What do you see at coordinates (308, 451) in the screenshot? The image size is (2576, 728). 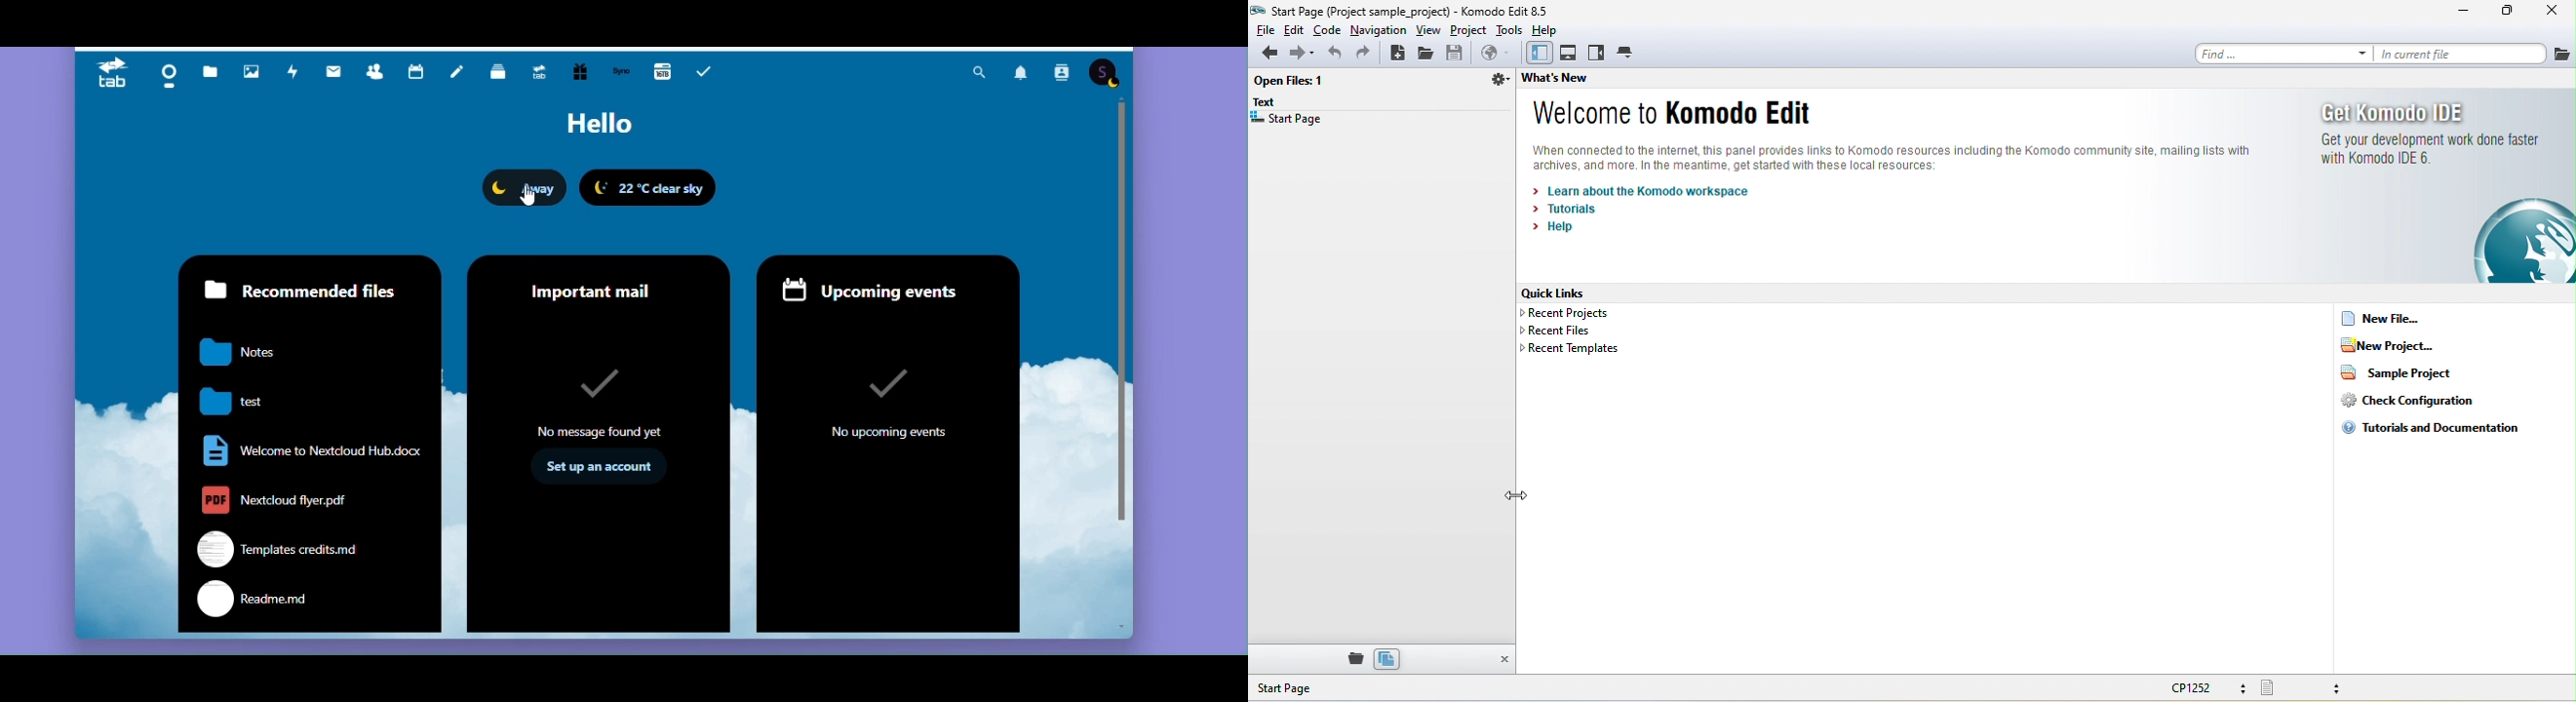 I see `welcome to nextcloud` at bounding box center [308, 451].